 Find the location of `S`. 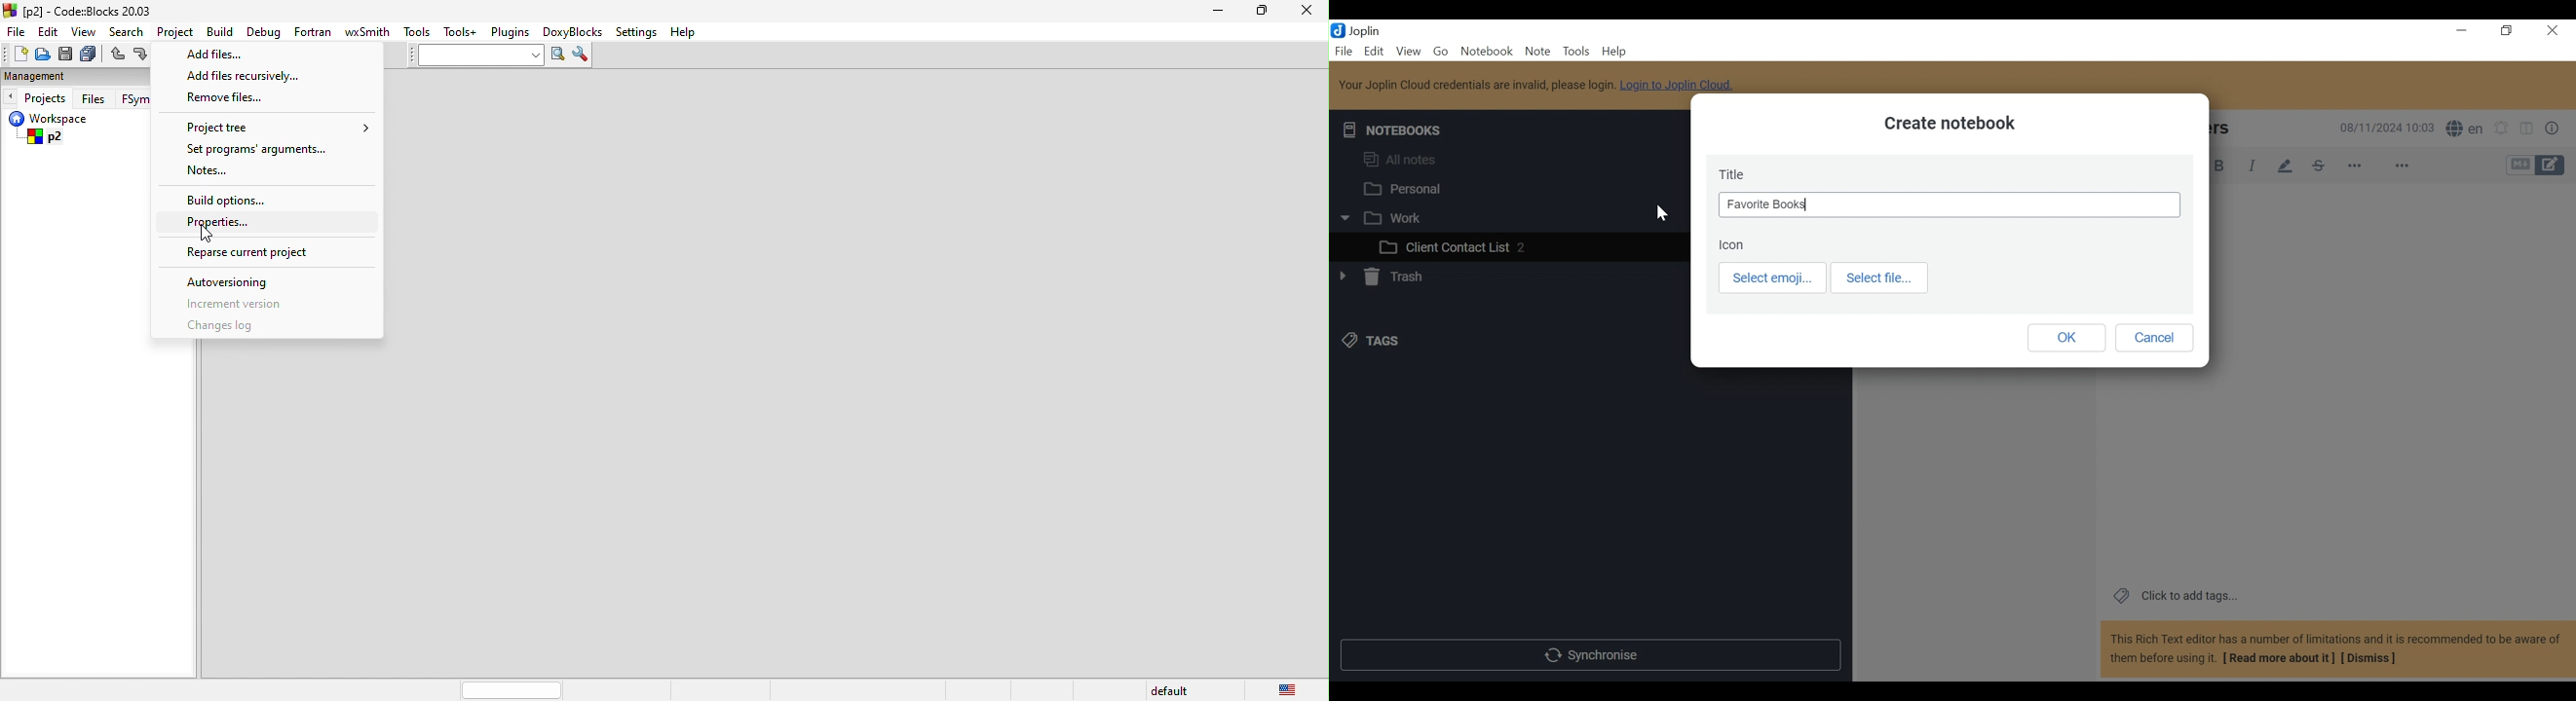

S is located at coordinates (2464, 129).